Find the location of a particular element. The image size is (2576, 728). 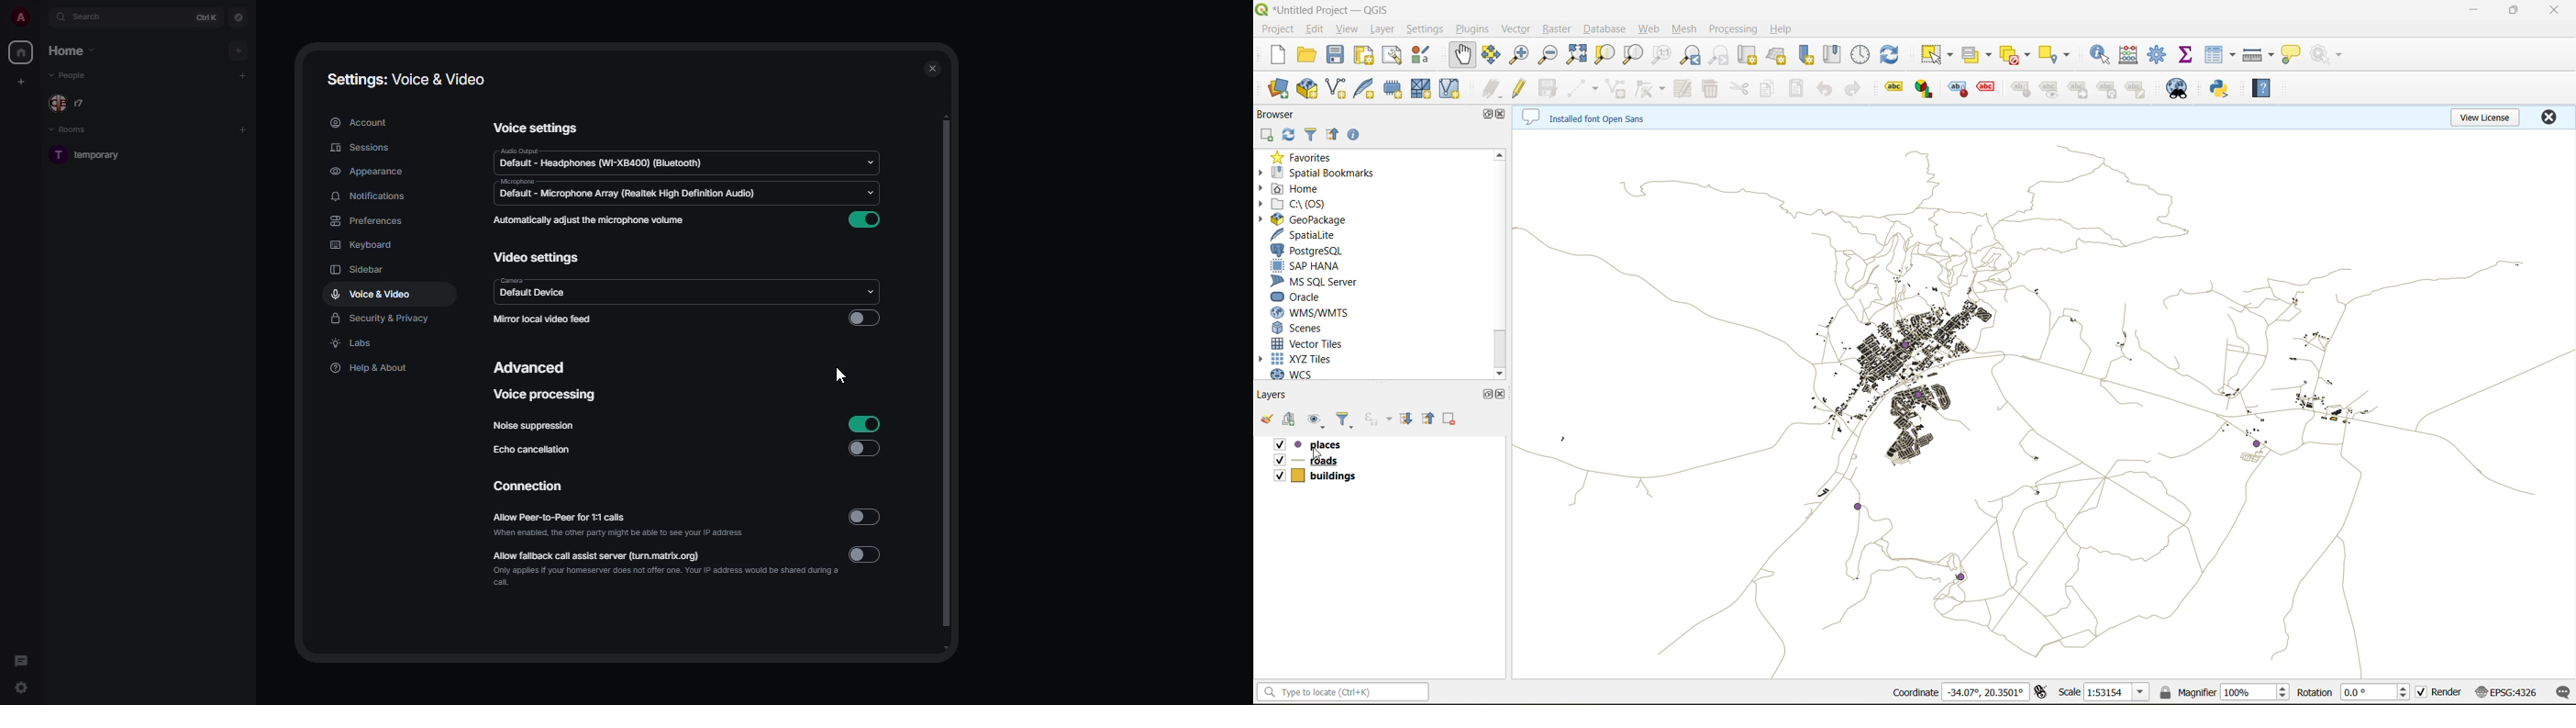

postgre sql is located at coordinates (1314, 250).